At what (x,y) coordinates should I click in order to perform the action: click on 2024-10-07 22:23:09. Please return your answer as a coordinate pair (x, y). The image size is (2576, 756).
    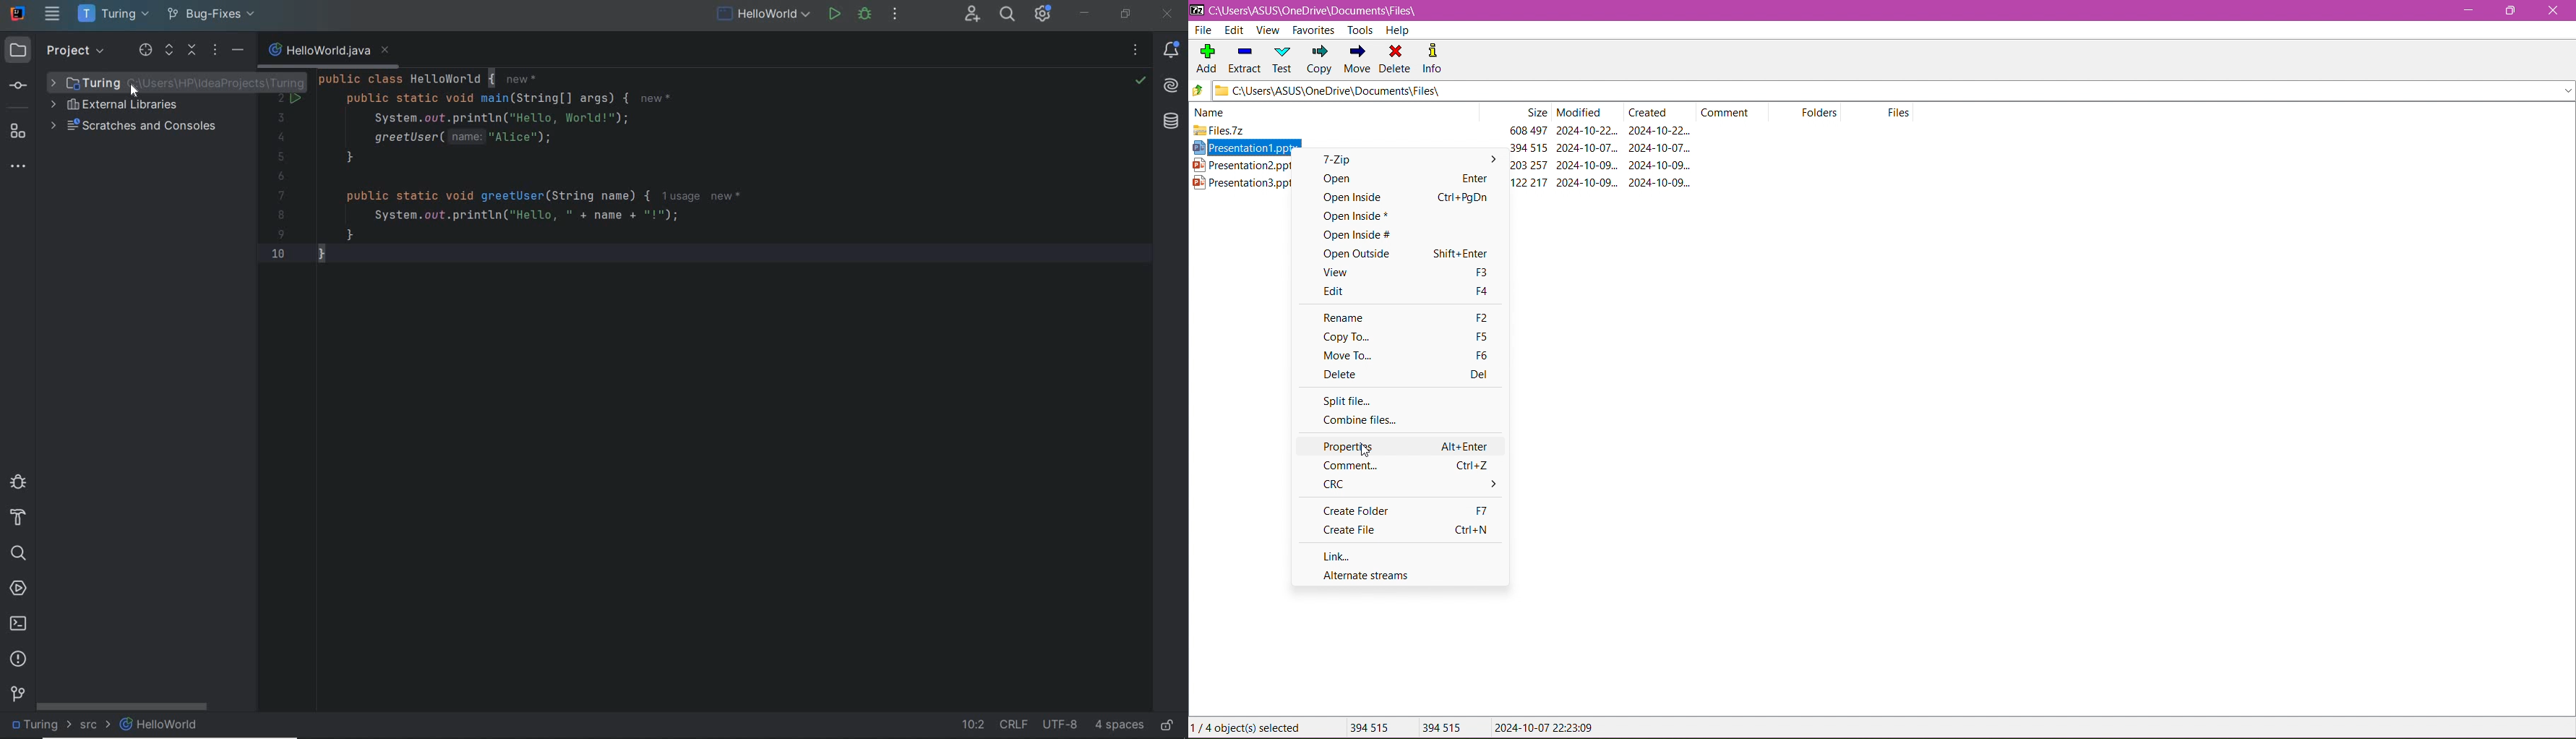
    Looking at the image, I should click on (1543, 727).